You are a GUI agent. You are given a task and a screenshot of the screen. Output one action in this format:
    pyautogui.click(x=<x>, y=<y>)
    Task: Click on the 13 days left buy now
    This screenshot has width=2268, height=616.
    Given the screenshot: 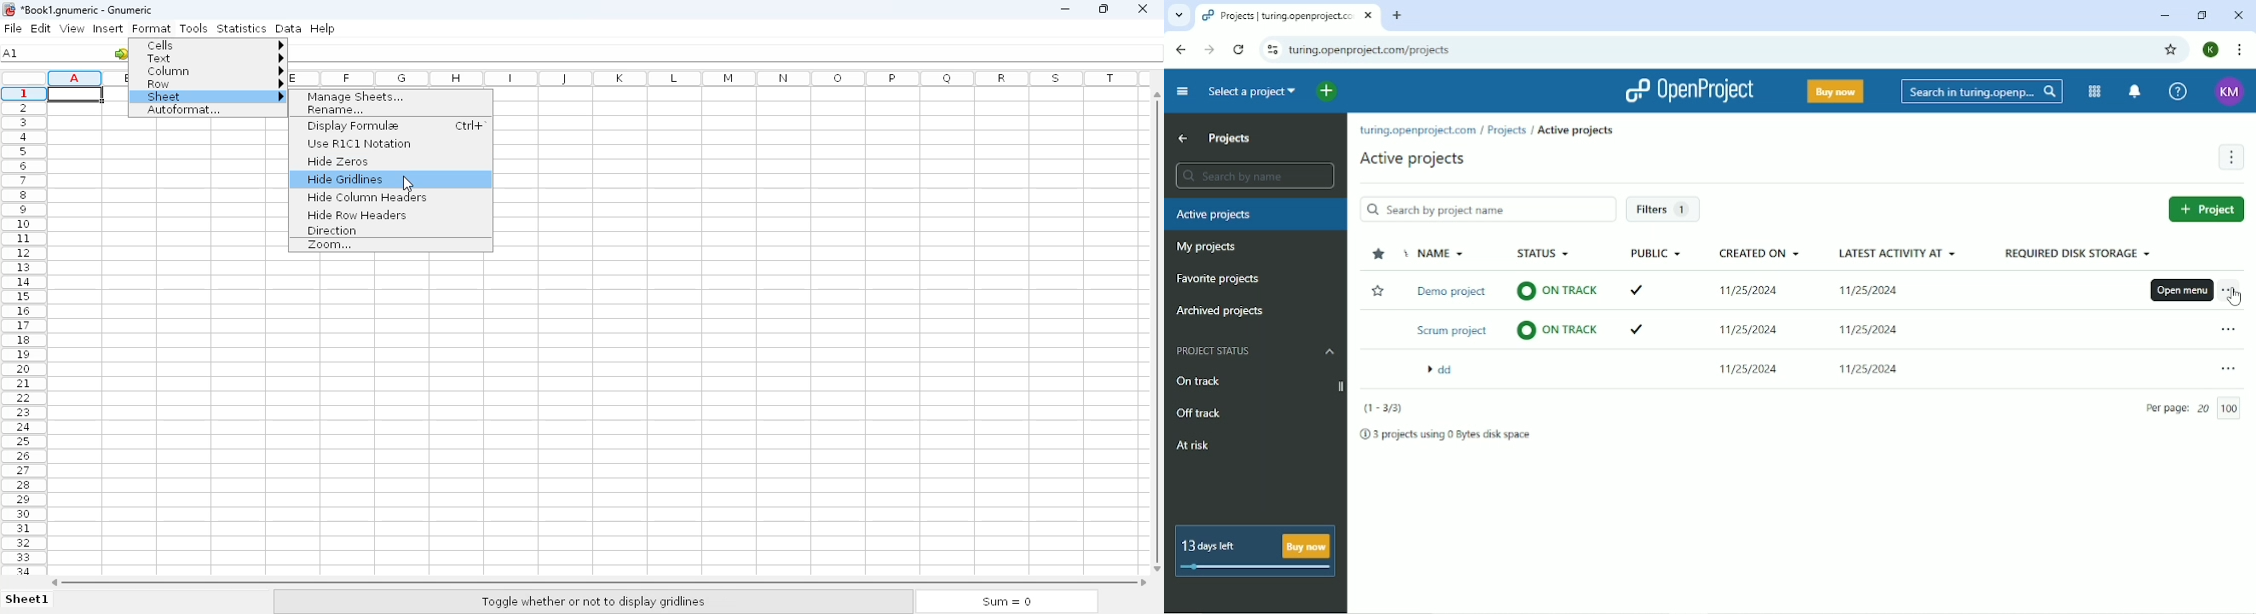 What is the action you would take?
    pyautogui.click(x=1256, y=551)
    